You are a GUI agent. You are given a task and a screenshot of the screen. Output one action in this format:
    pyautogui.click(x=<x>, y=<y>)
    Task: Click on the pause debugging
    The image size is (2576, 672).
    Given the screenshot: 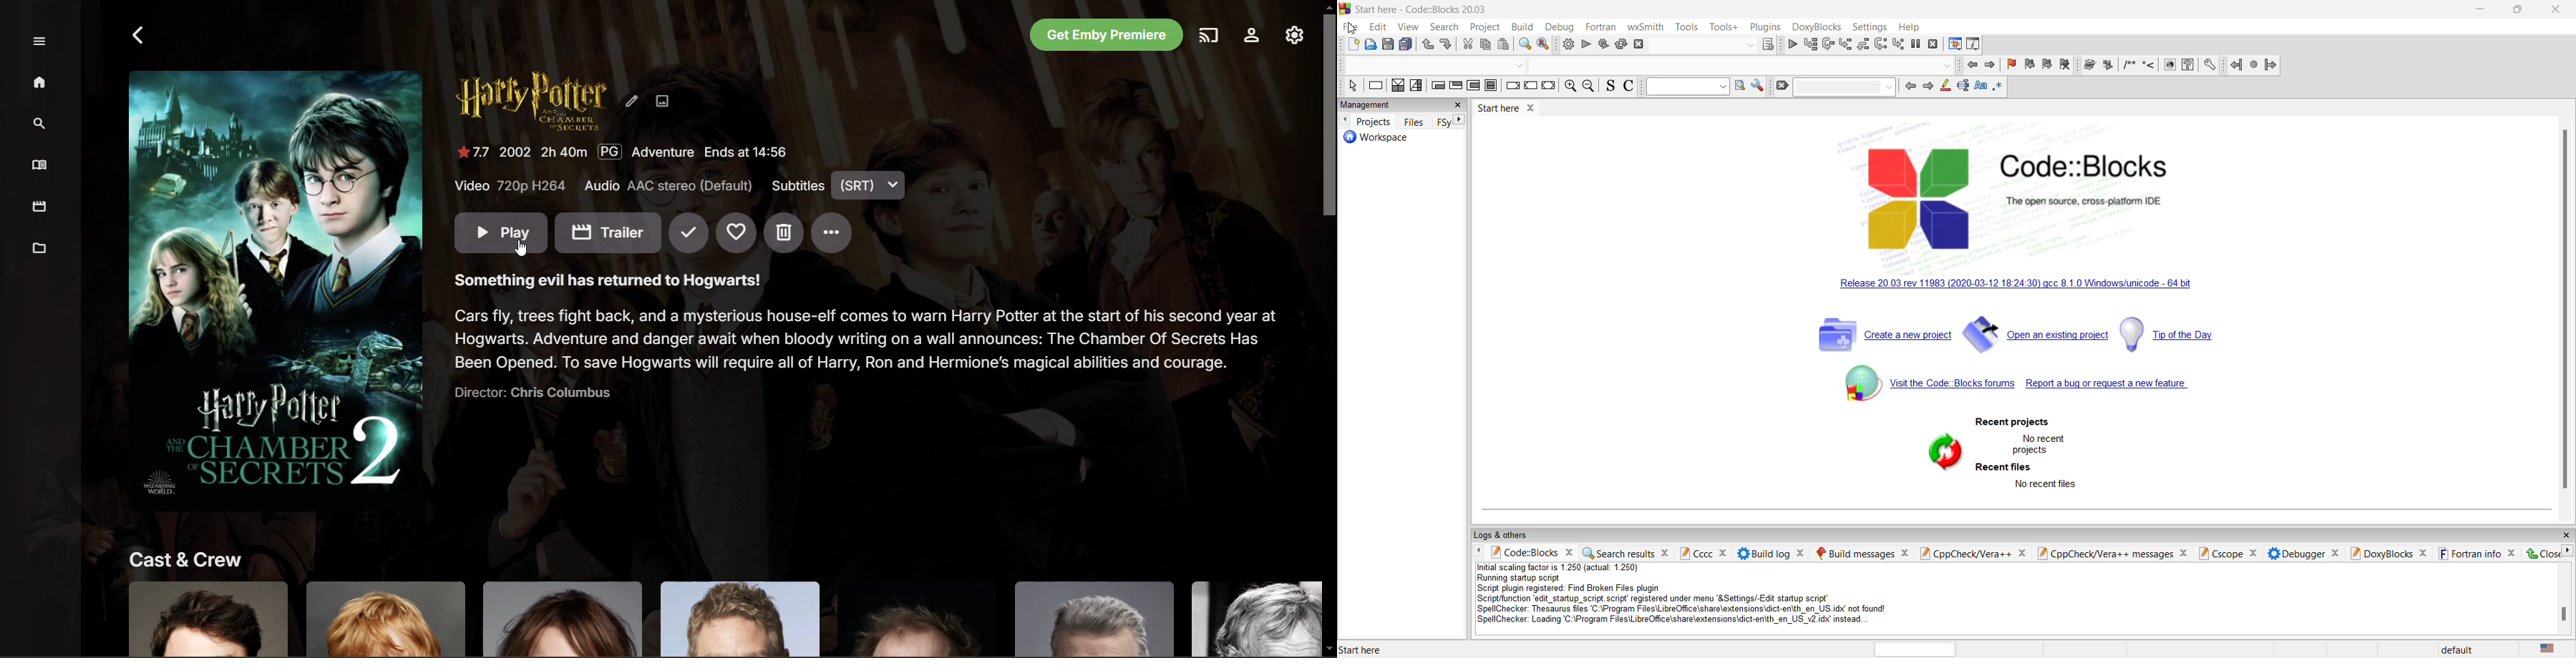 What is the action you would take?
    pyautogui.click(x=1916, y=43)
    